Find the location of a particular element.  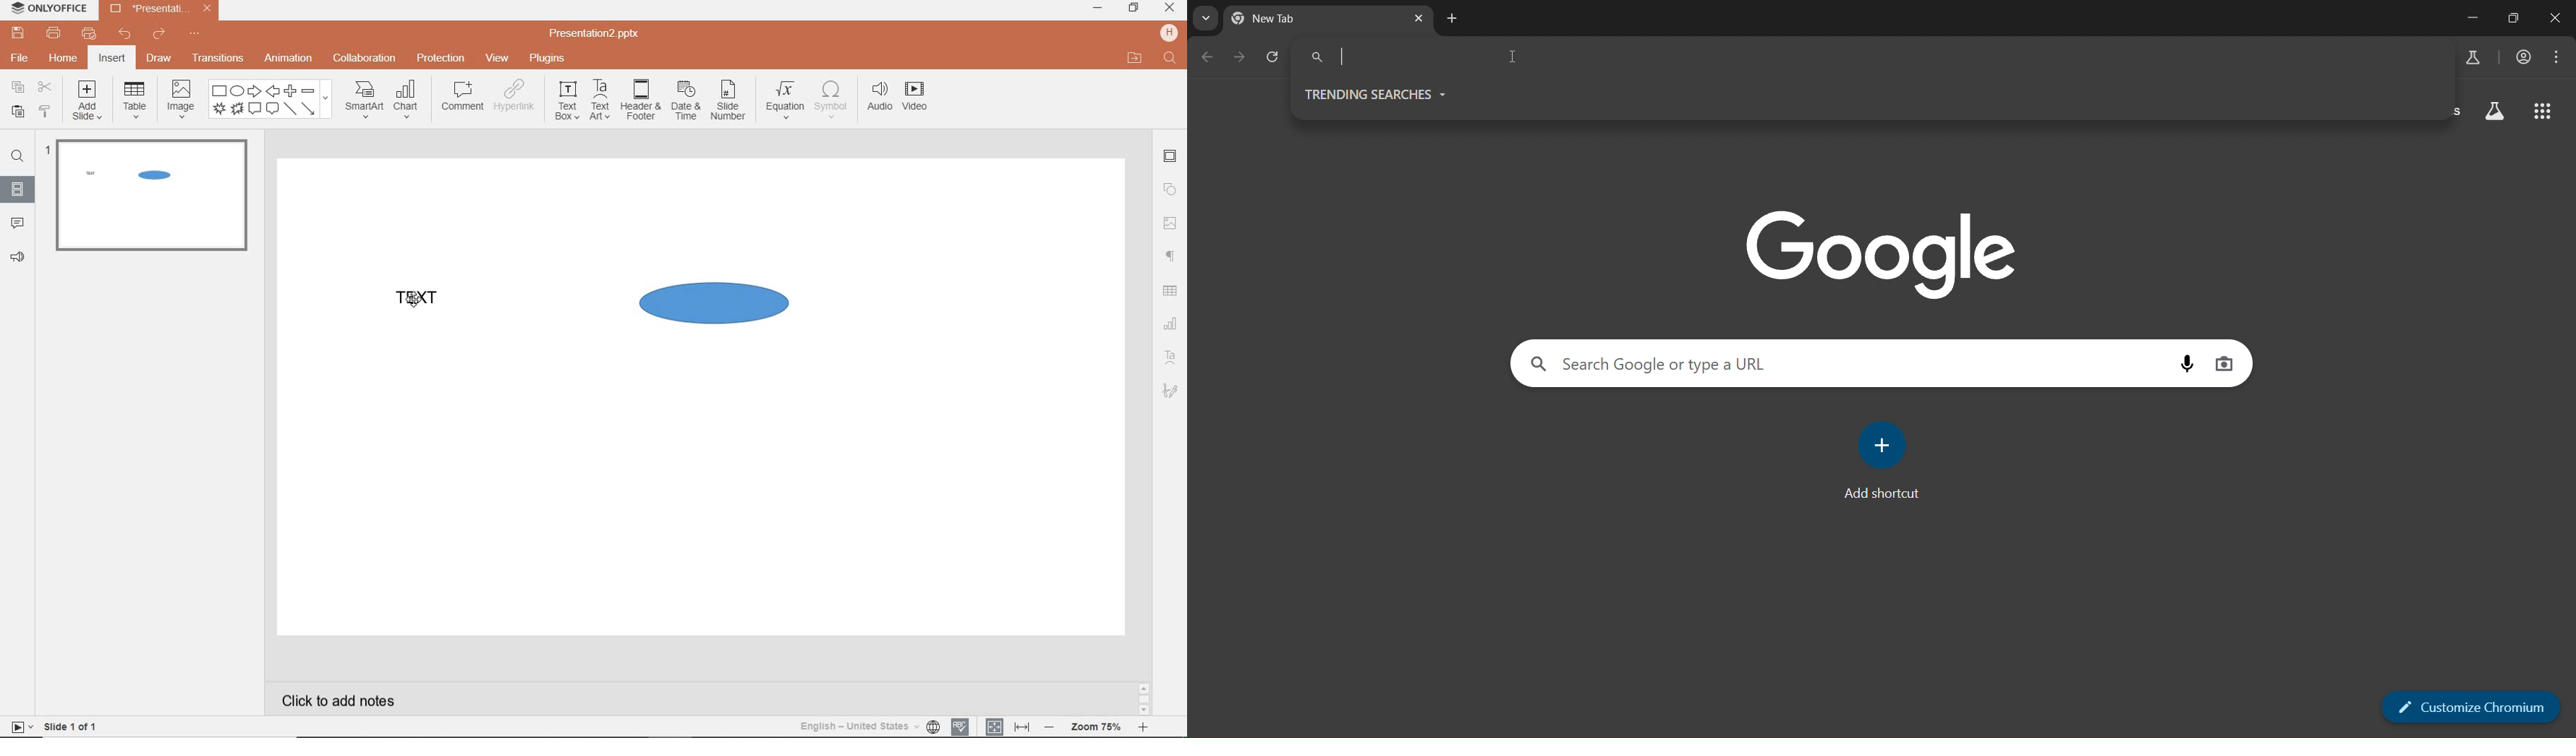

SLIDE SETTINGS is located at coordinates (1170, 157).